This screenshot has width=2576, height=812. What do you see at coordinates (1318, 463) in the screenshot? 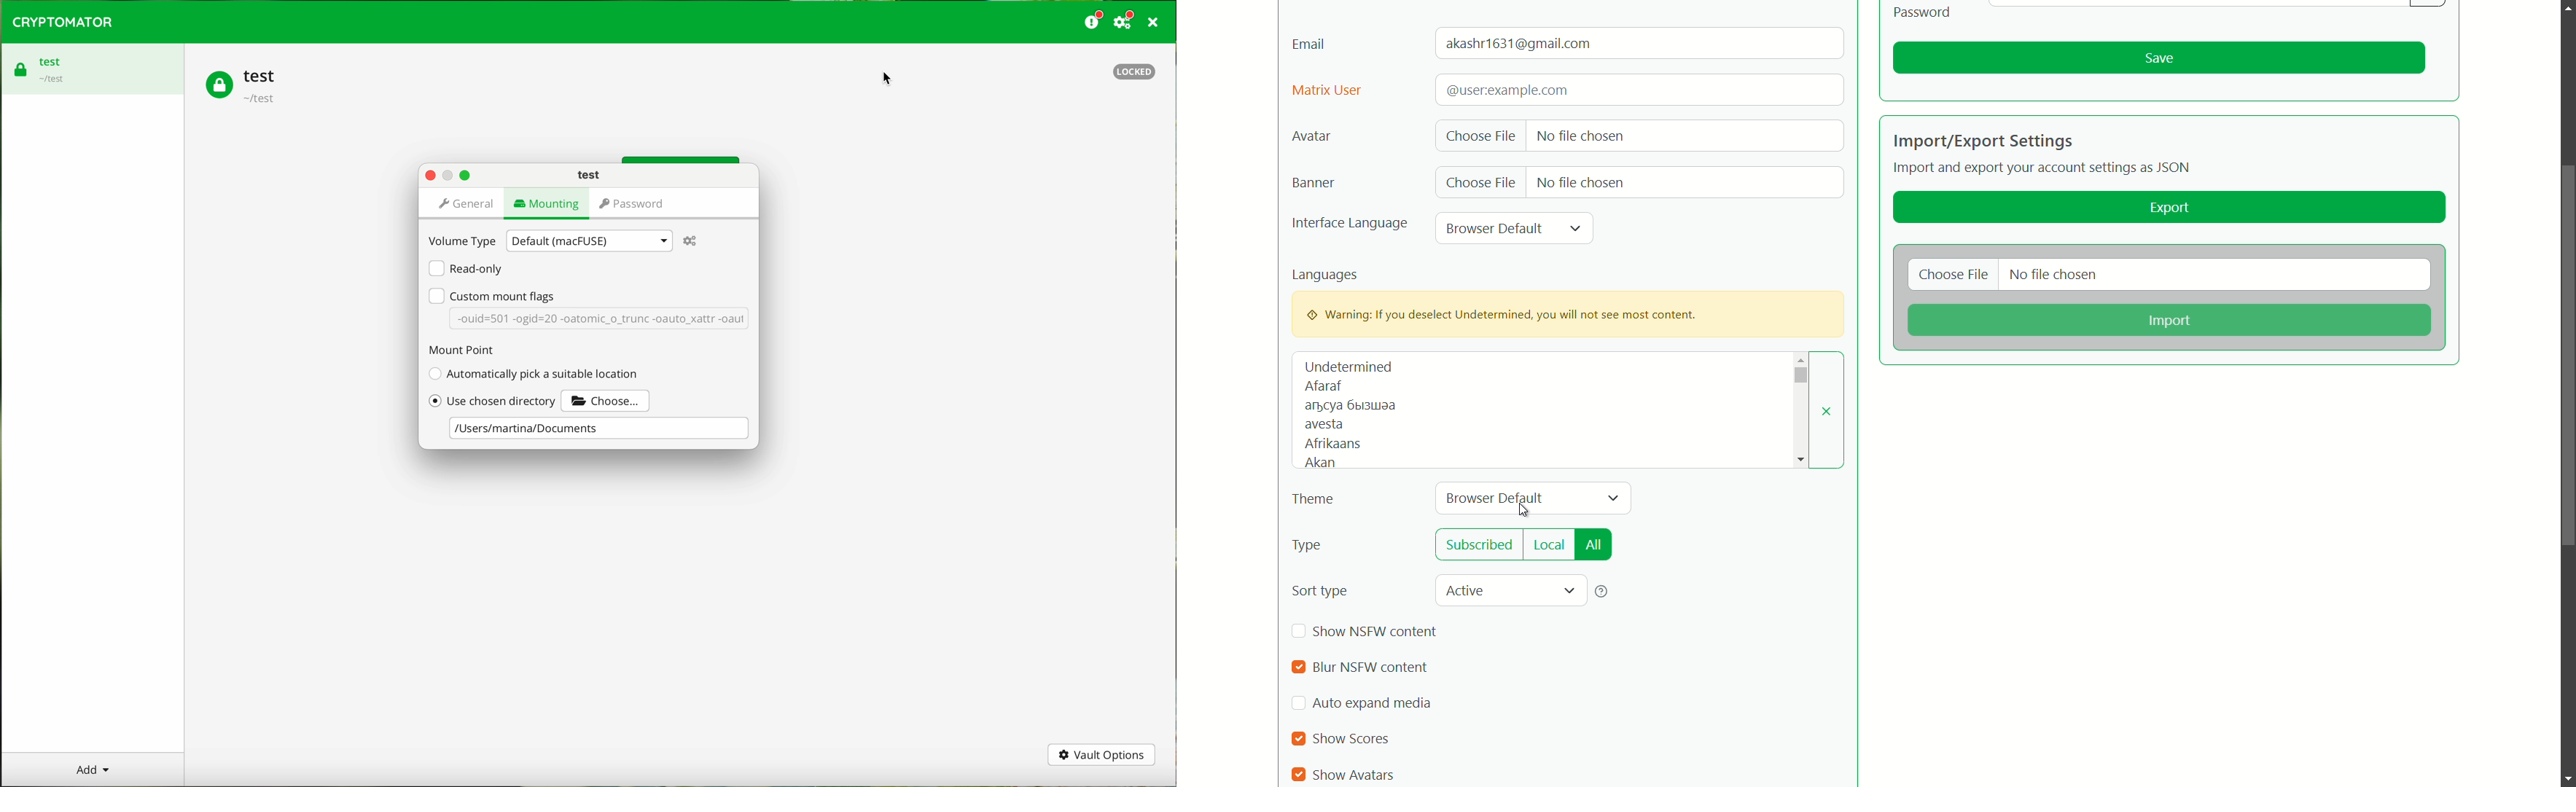
I see `akan` at bounding box center [1318, 463].